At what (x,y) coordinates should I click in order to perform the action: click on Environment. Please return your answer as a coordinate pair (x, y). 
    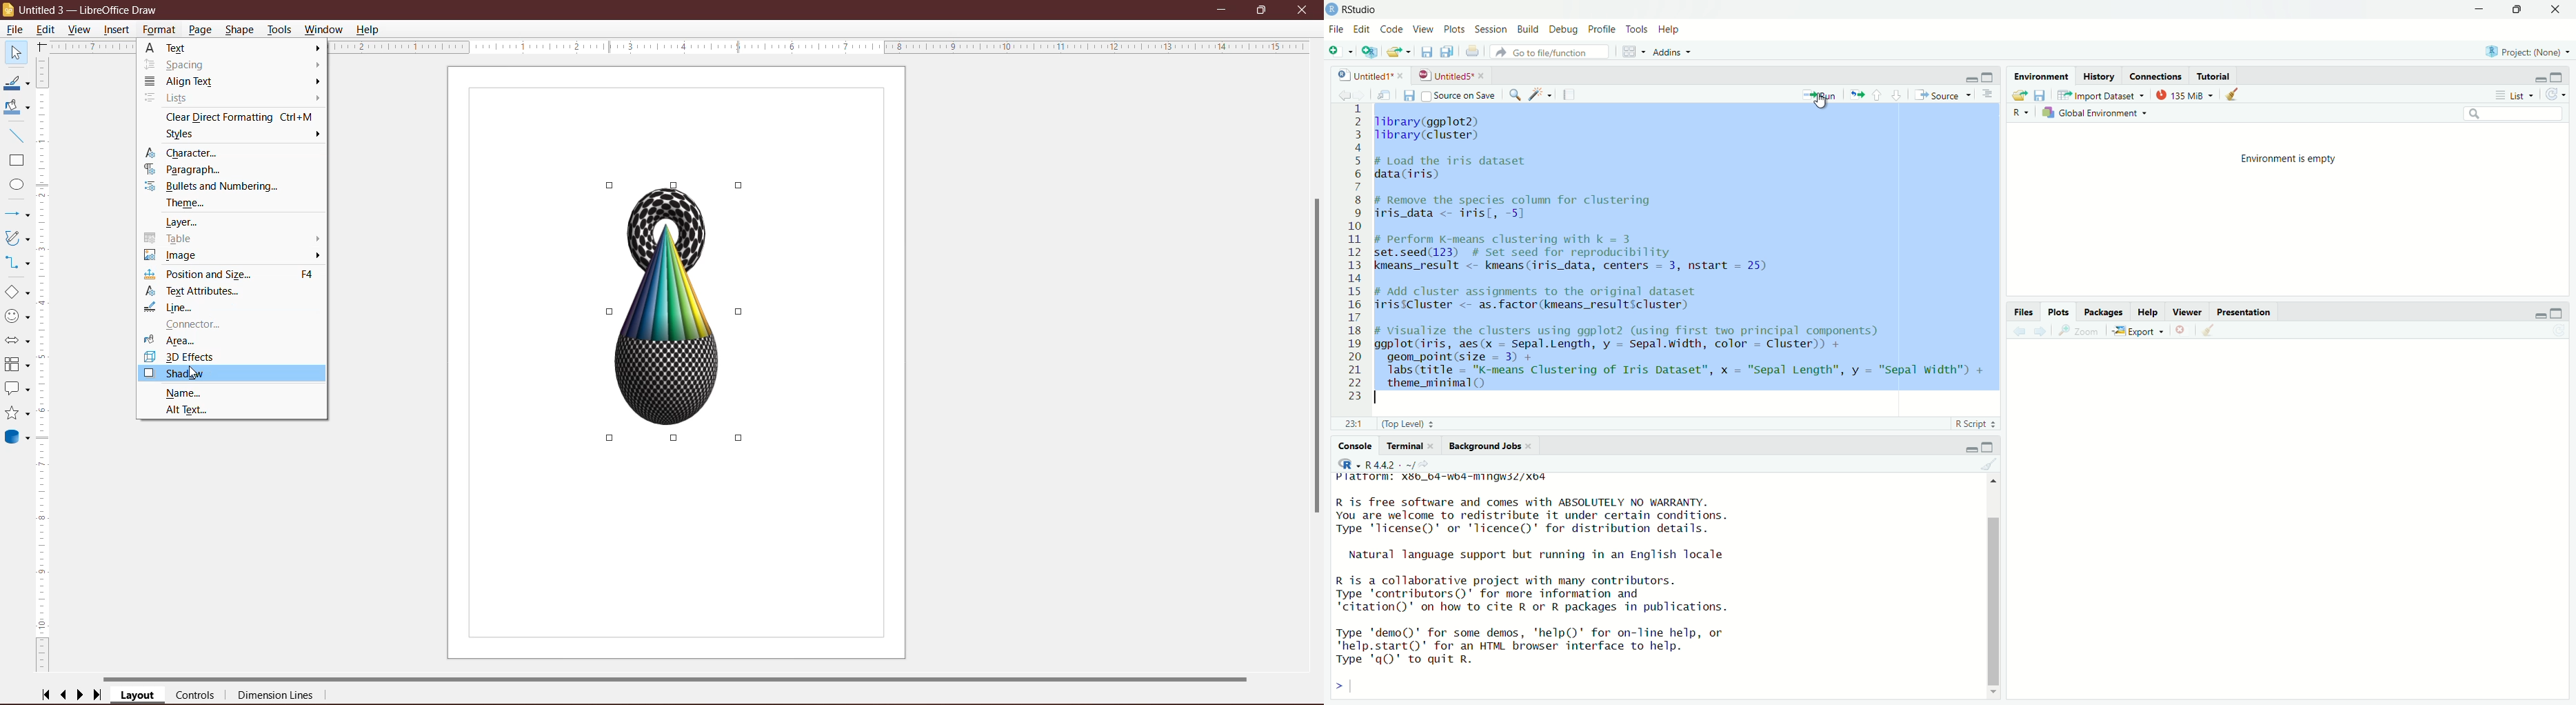
    Looking at the image, I should click on (2042, 76).